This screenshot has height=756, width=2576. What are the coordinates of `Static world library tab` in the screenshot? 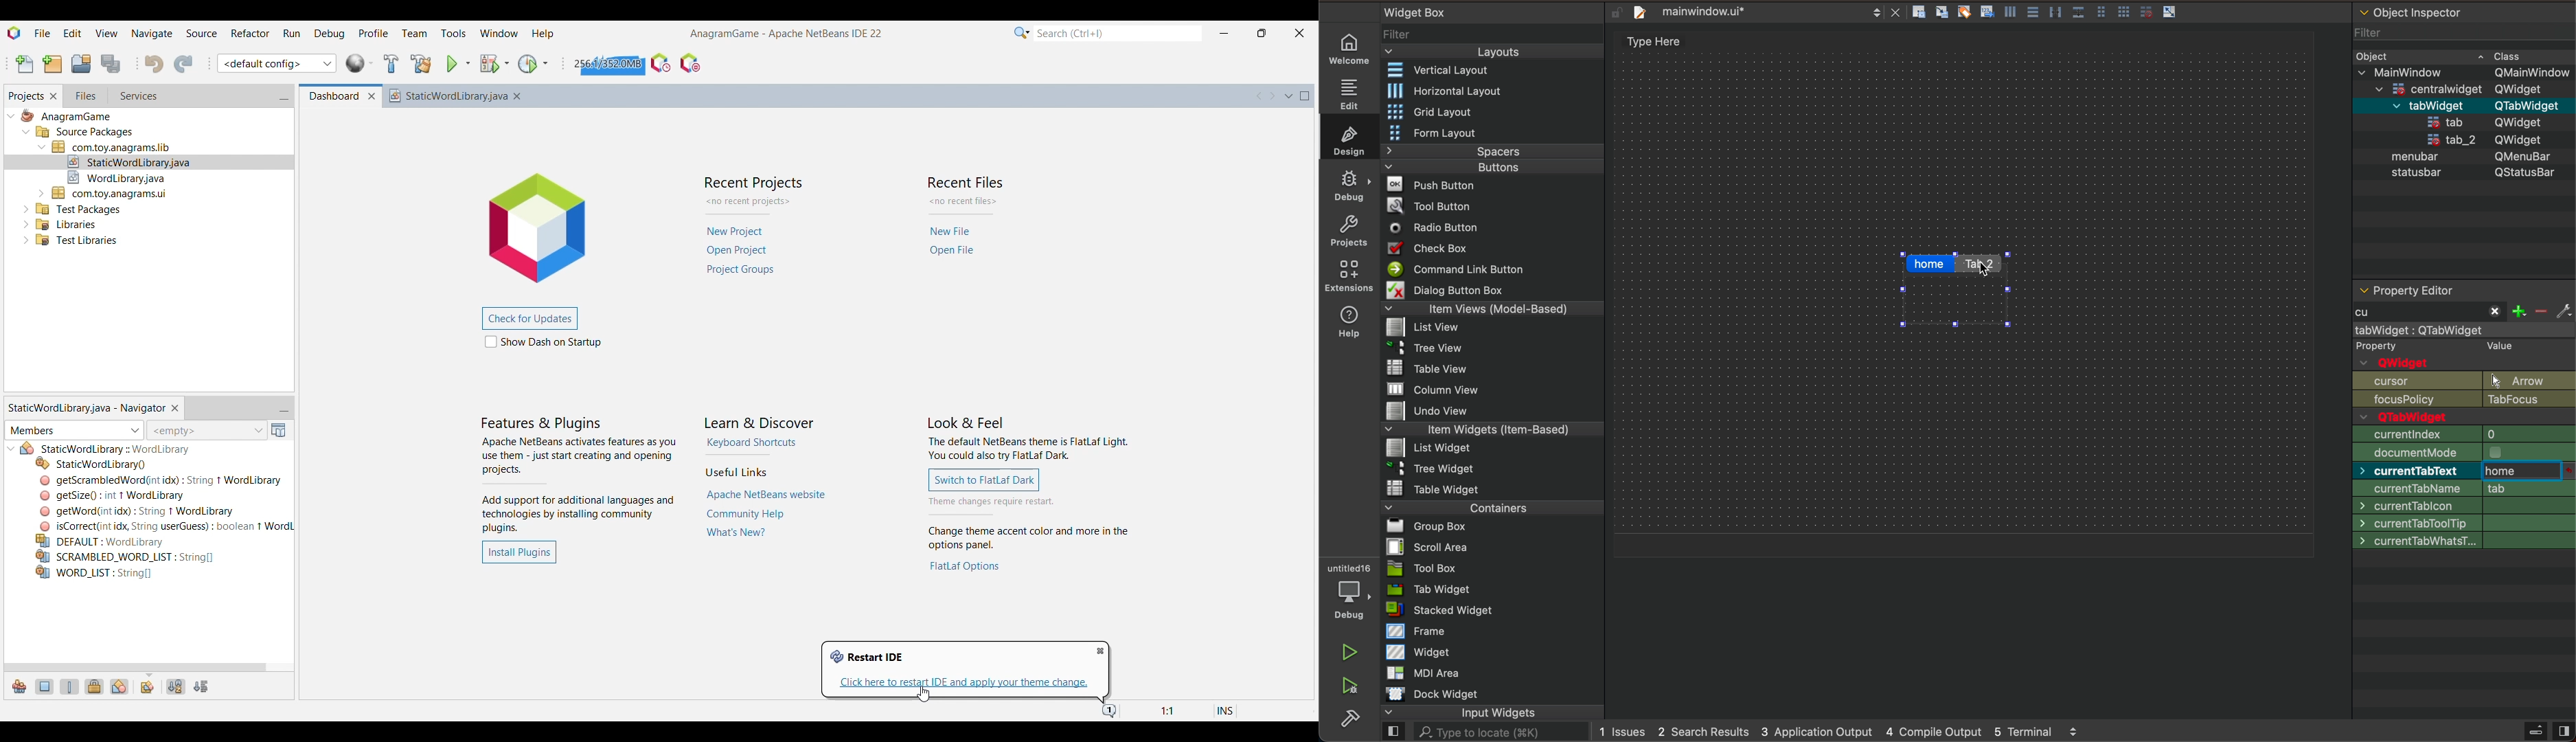 It's located at (86, 407).